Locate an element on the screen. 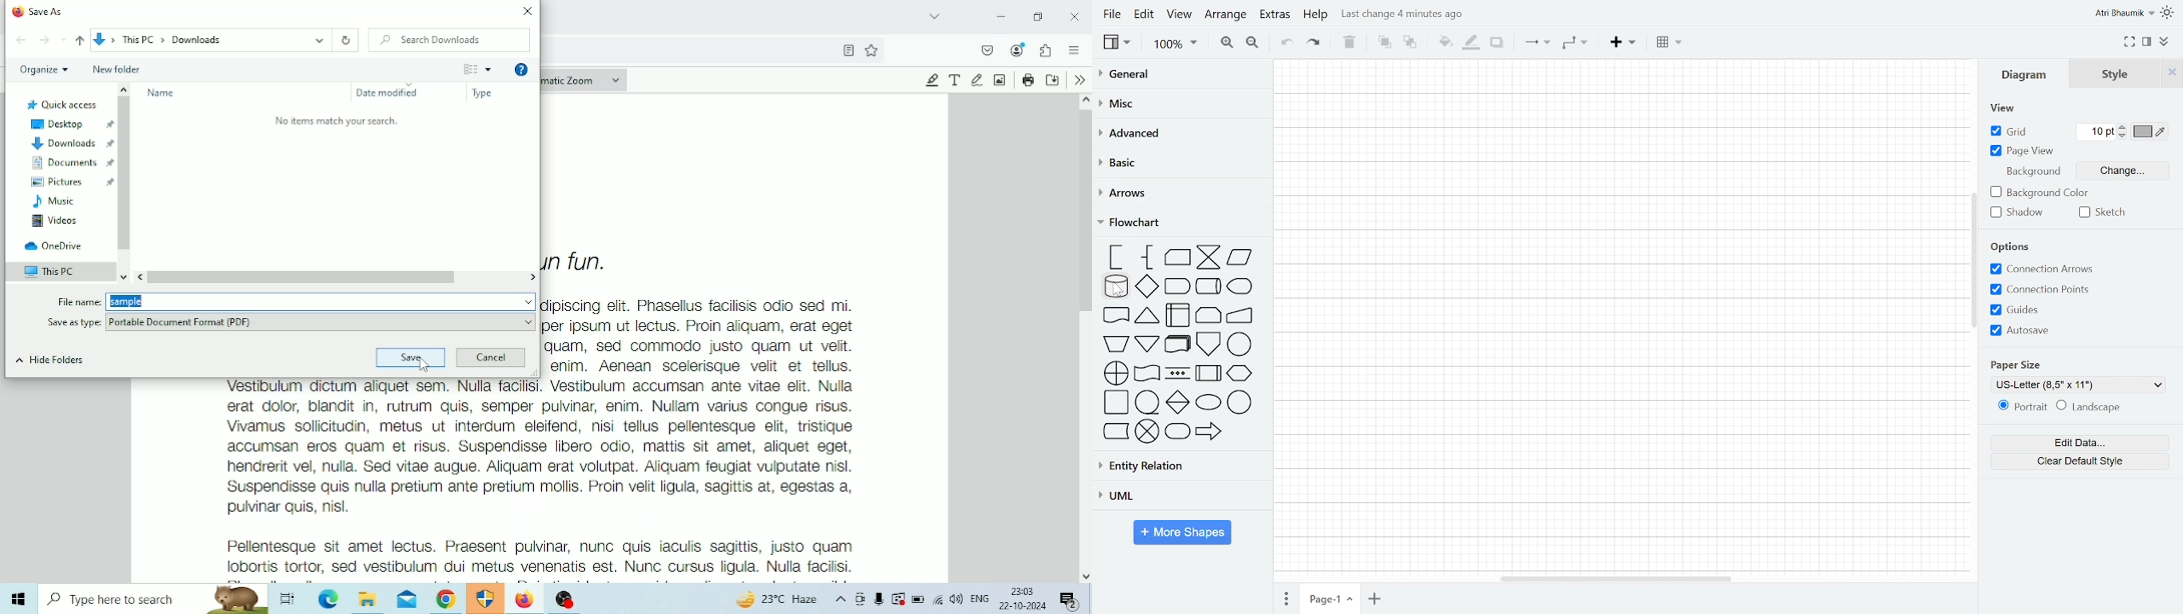 This screenshot has height=616, width=2184. Edit data is located at coordinates (2085, 443).